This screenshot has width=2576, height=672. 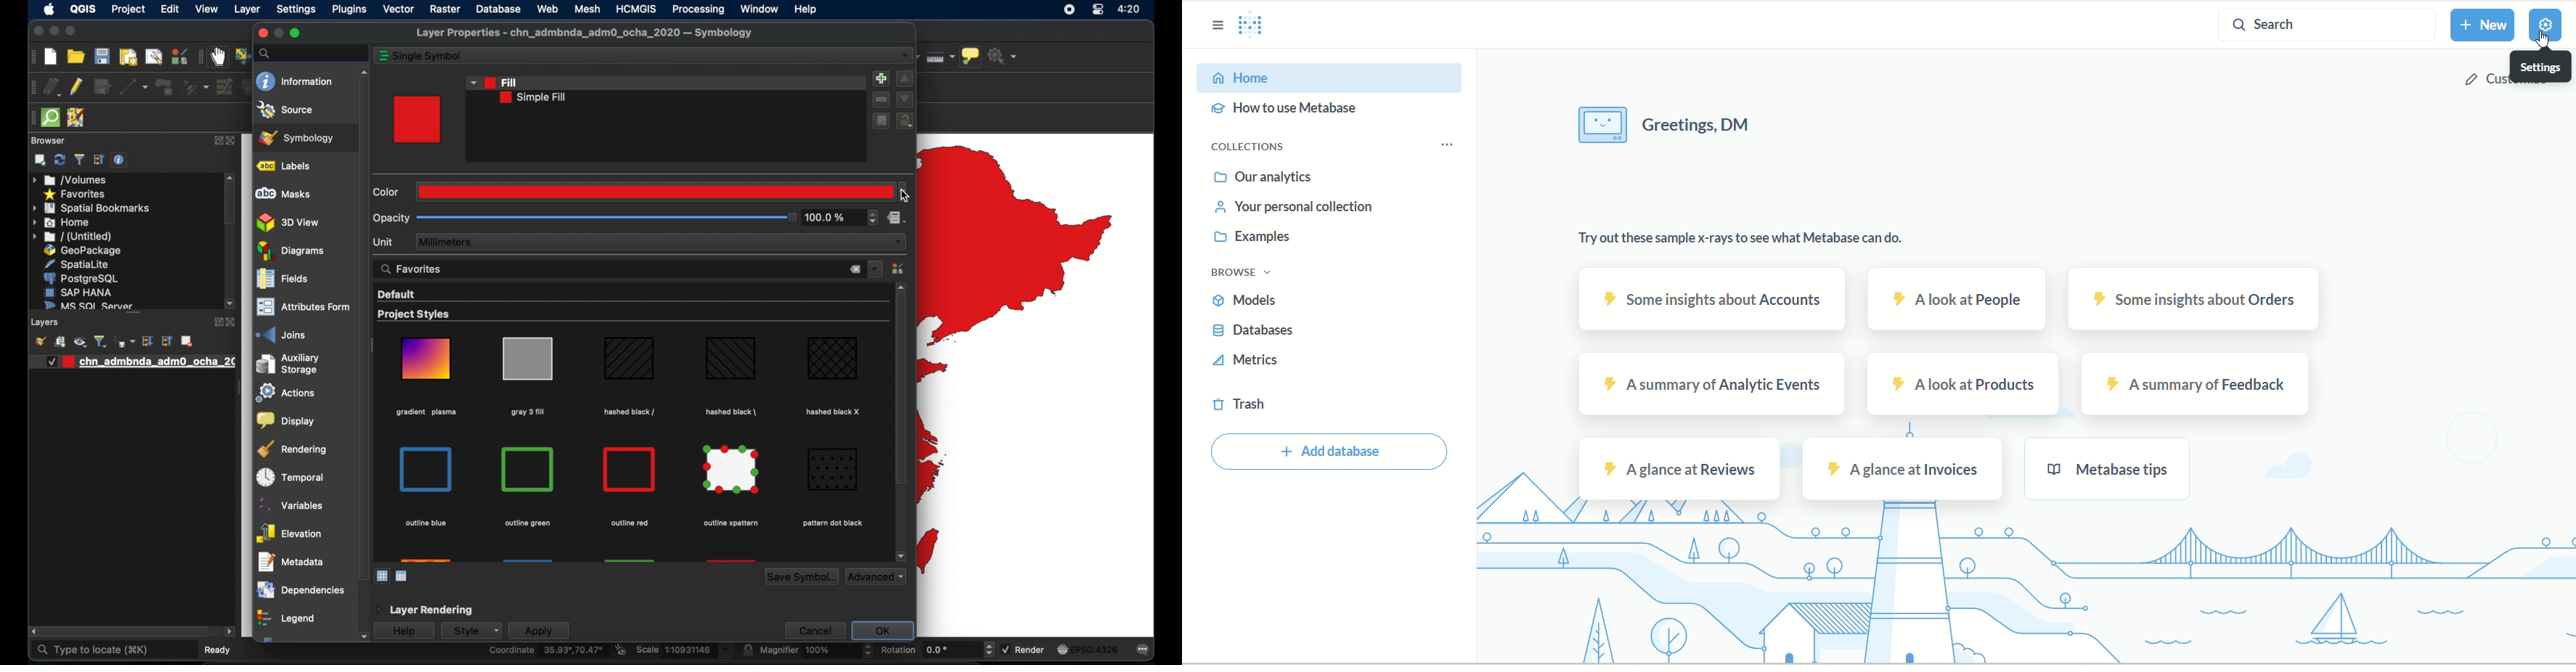 What do you see at coordinates (905, 56) in the screenshot?
I see `single symbol dropdown menu` at bounding box center [905, 56].